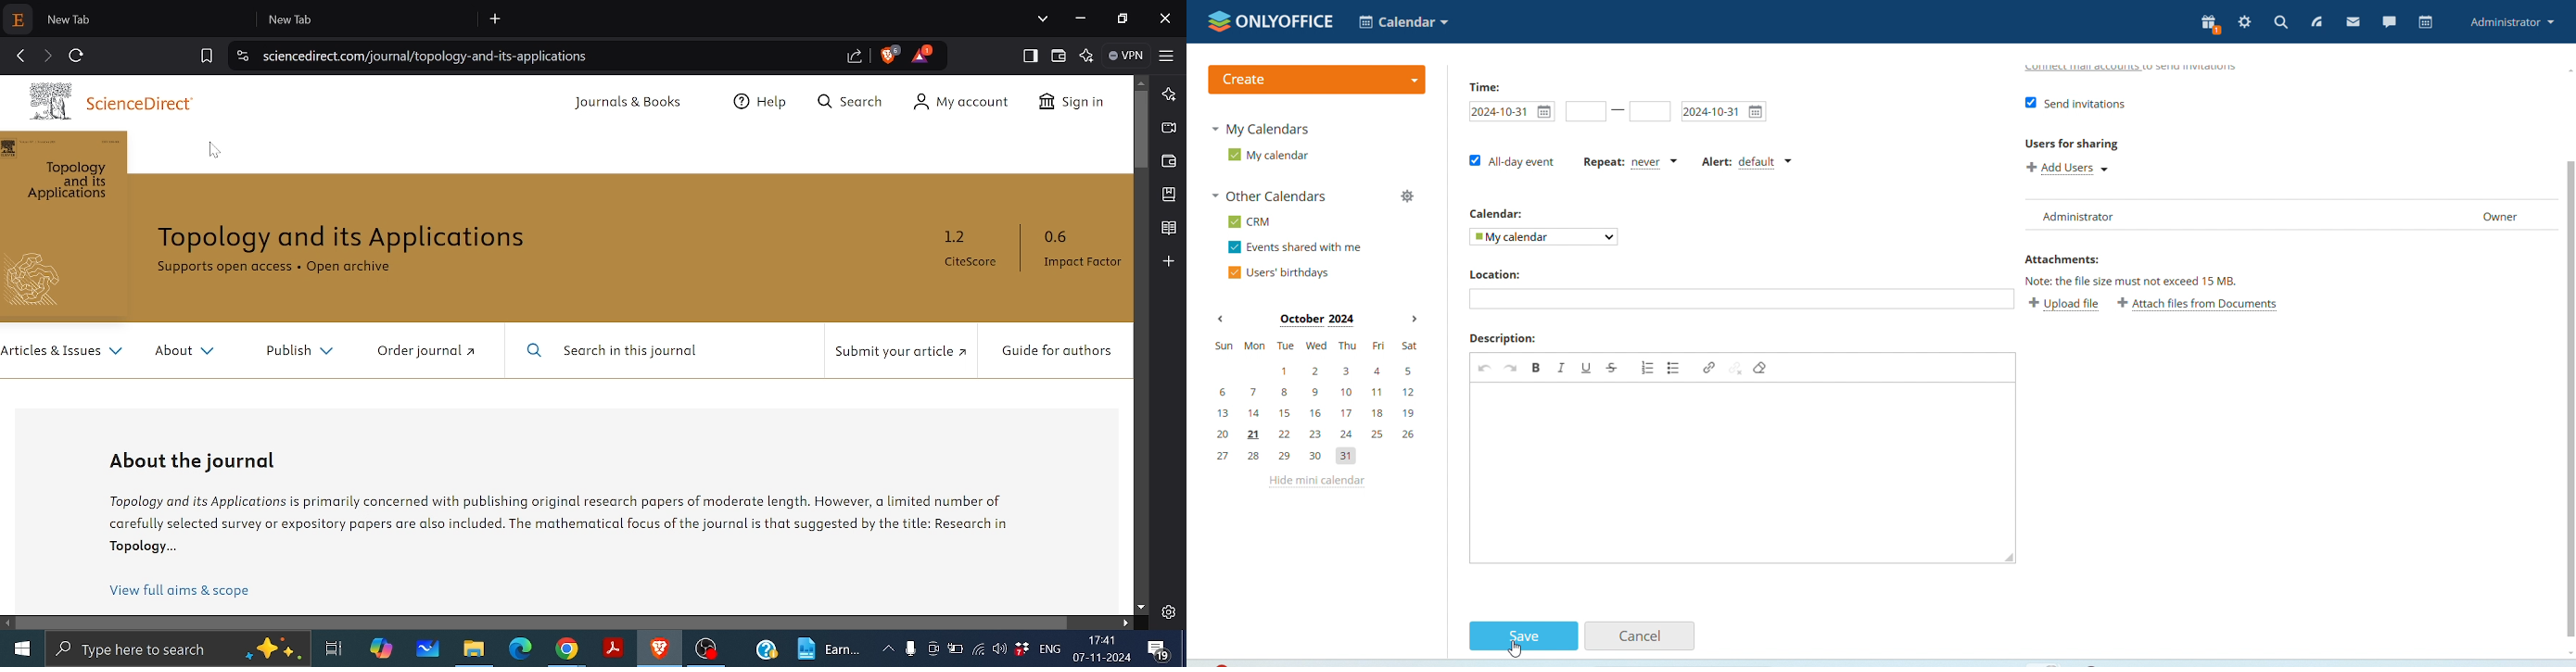  I want to click on administrator owner, so click(2293, 216).